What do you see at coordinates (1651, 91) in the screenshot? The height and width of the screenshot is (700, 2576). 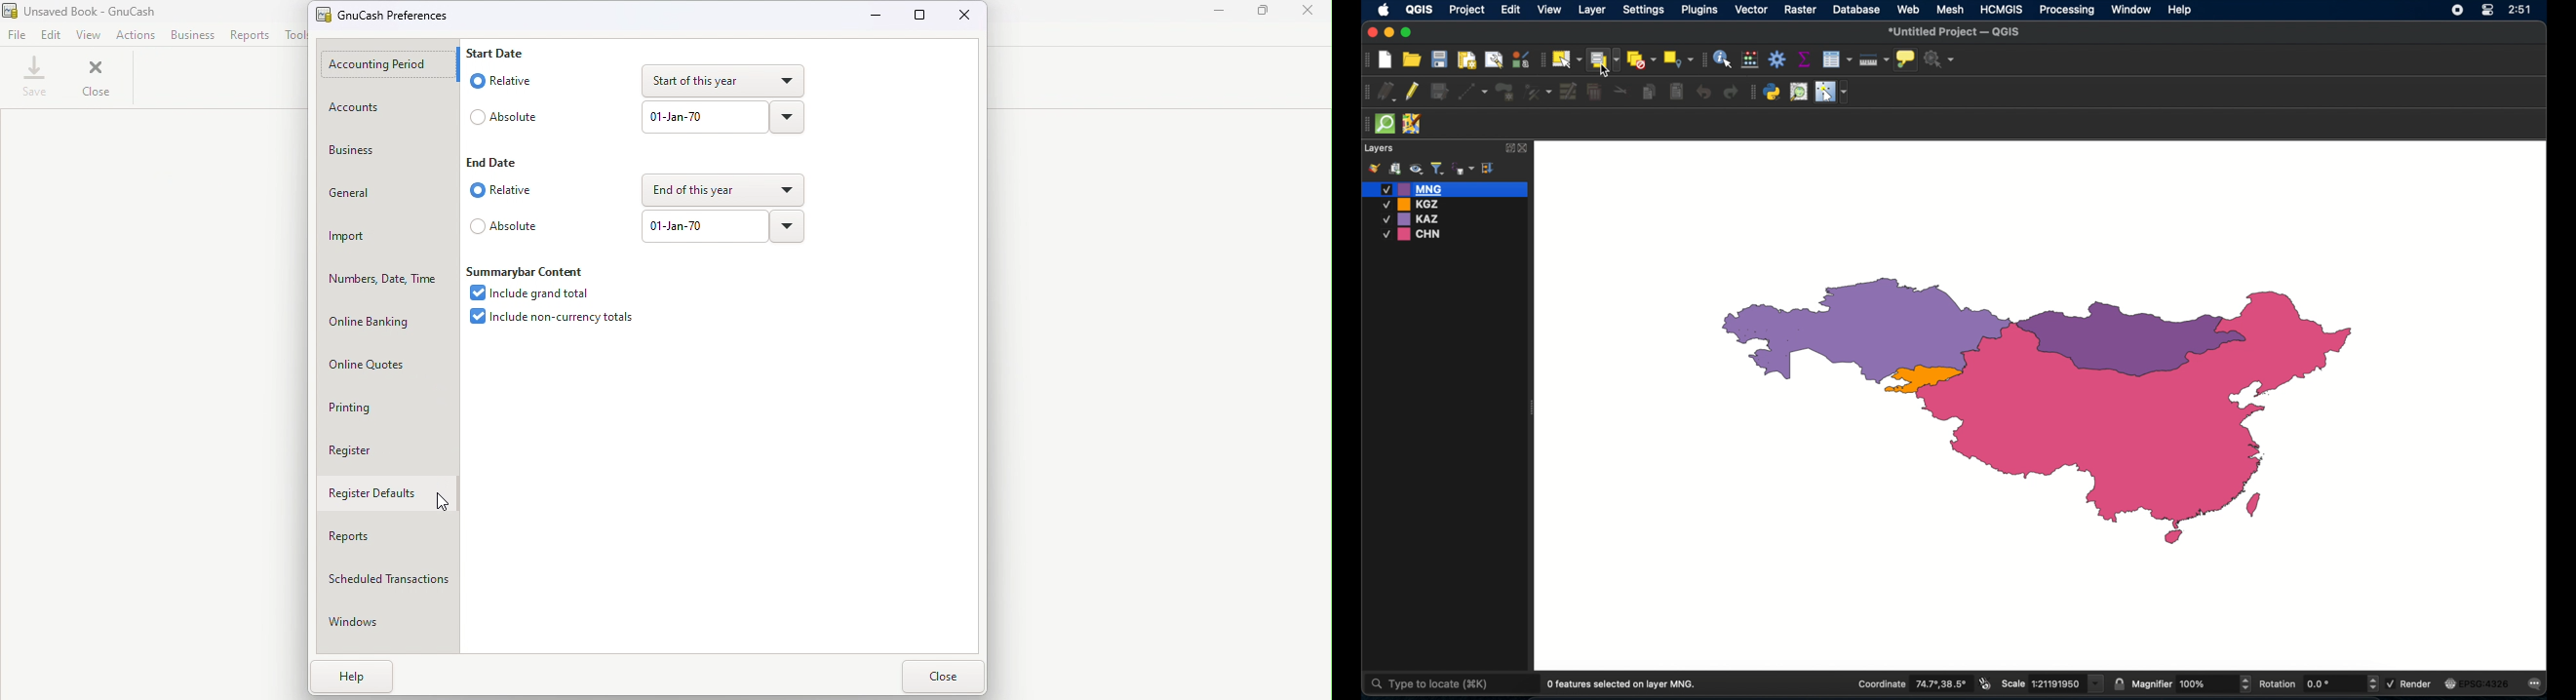 I see `copy` at bounding box center [1651, 91].